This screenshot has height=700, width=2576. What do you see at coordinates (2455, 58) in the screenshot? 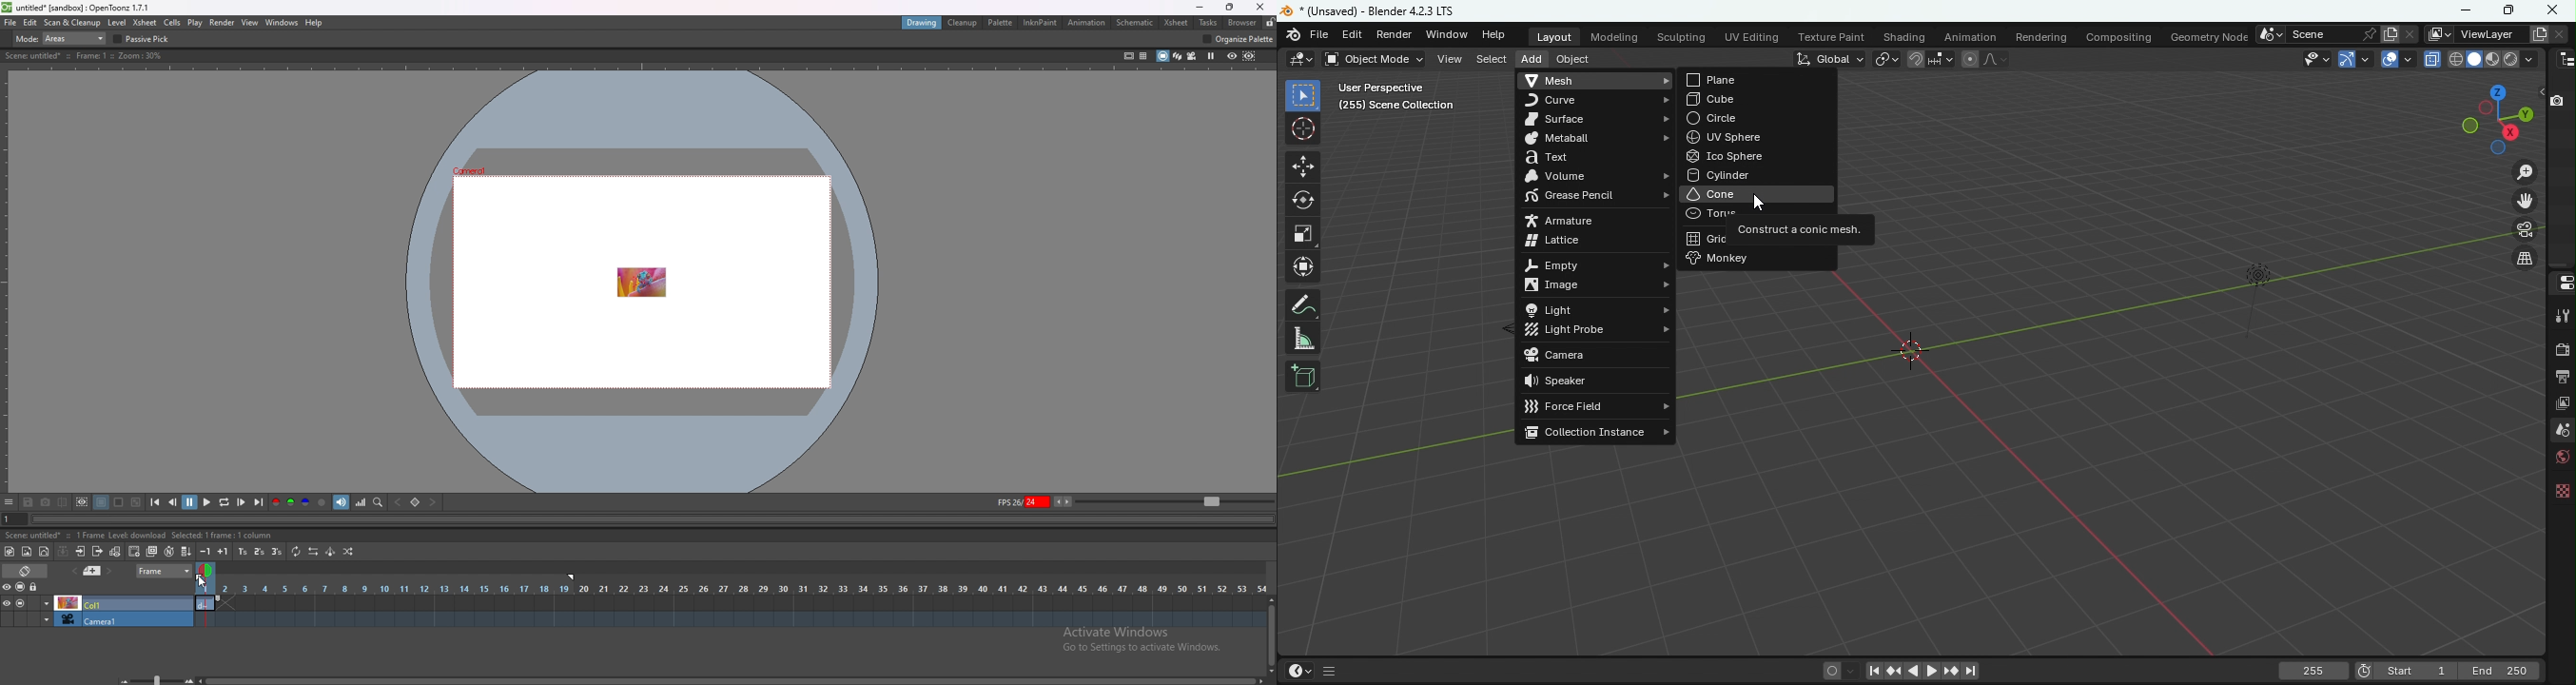
I see `Viewport shading: Wireframe` at bounding box center [2455, 58].